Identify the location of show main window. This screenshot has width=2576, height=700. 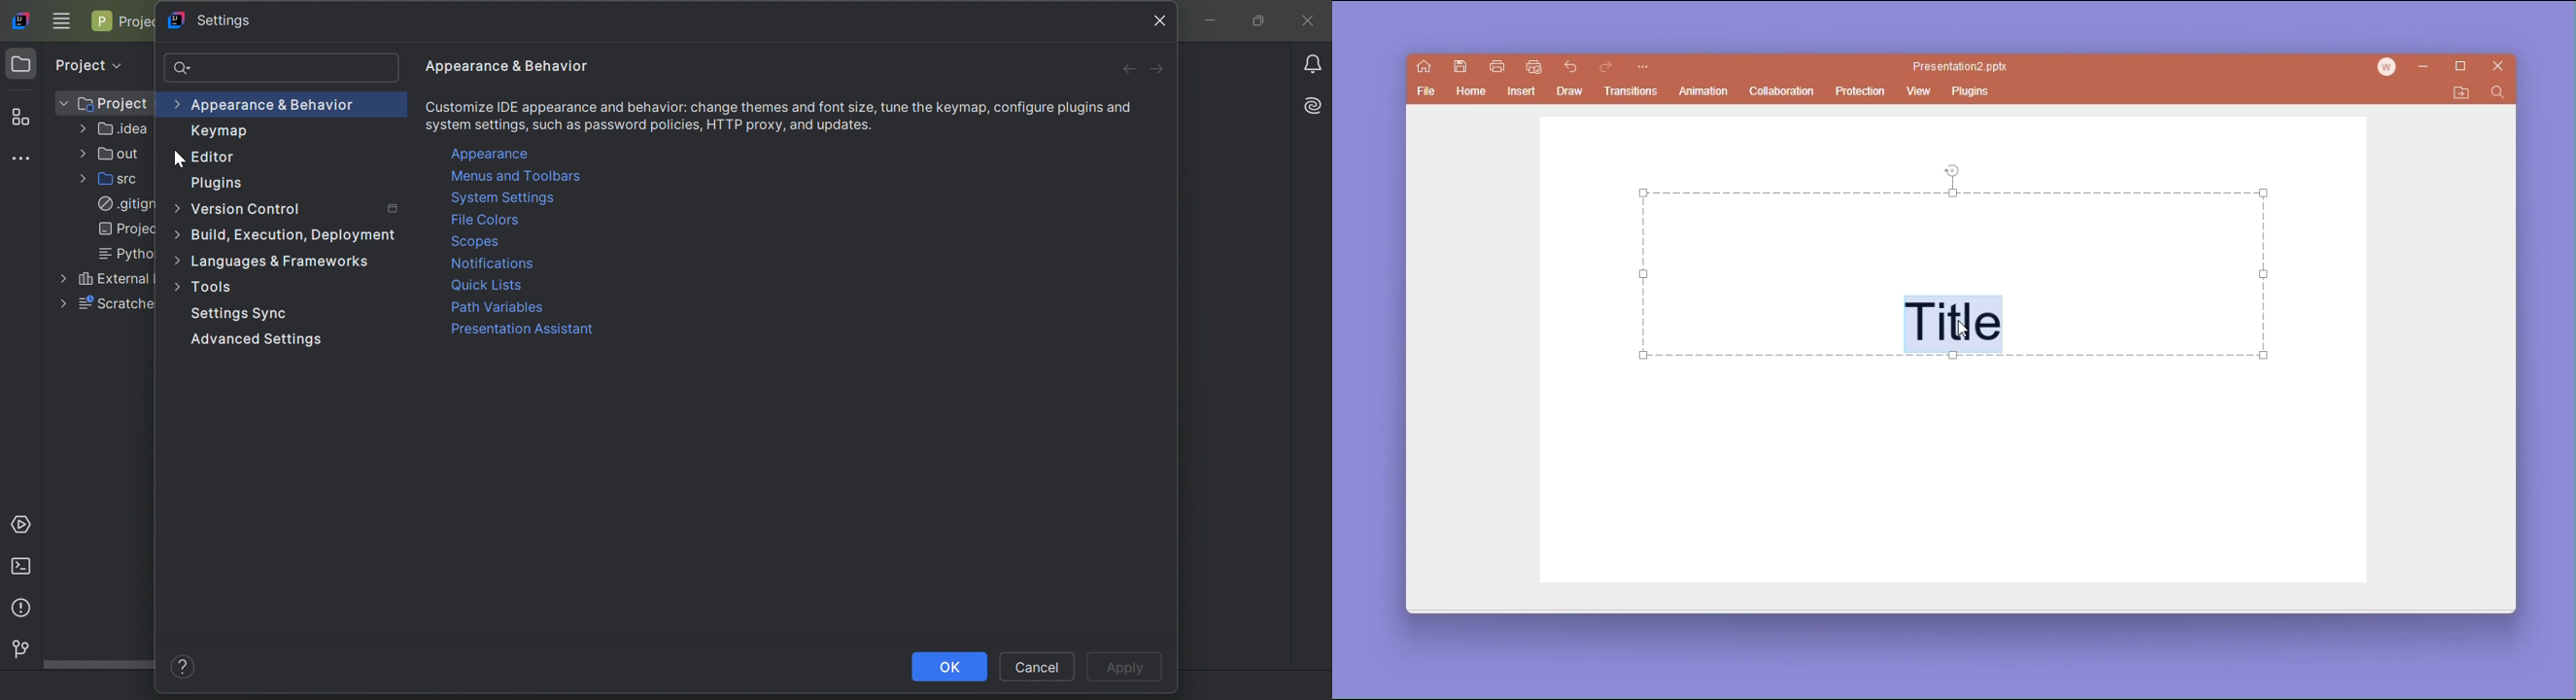
(1425, 67).